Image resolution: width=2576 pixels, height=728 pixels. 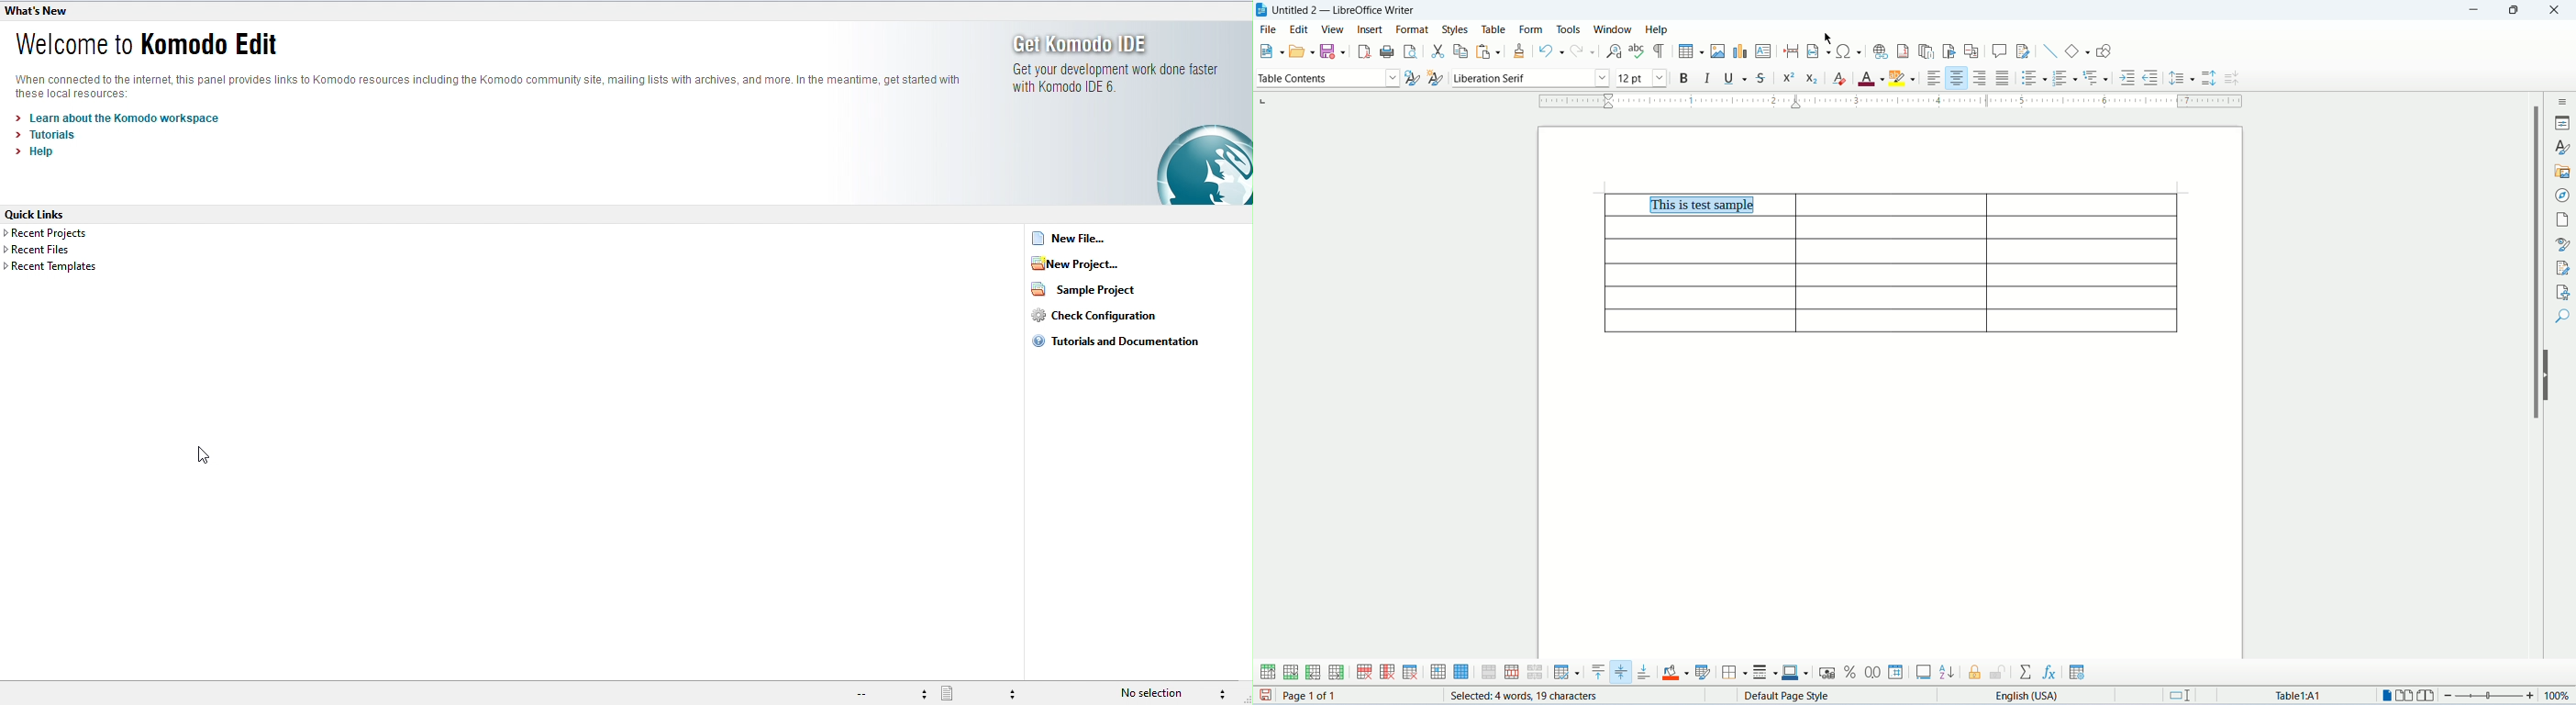 What do you see at coordinates (1764, 52) in the screenshot?
I see `insert text box` at bounding box center [1764, 52].